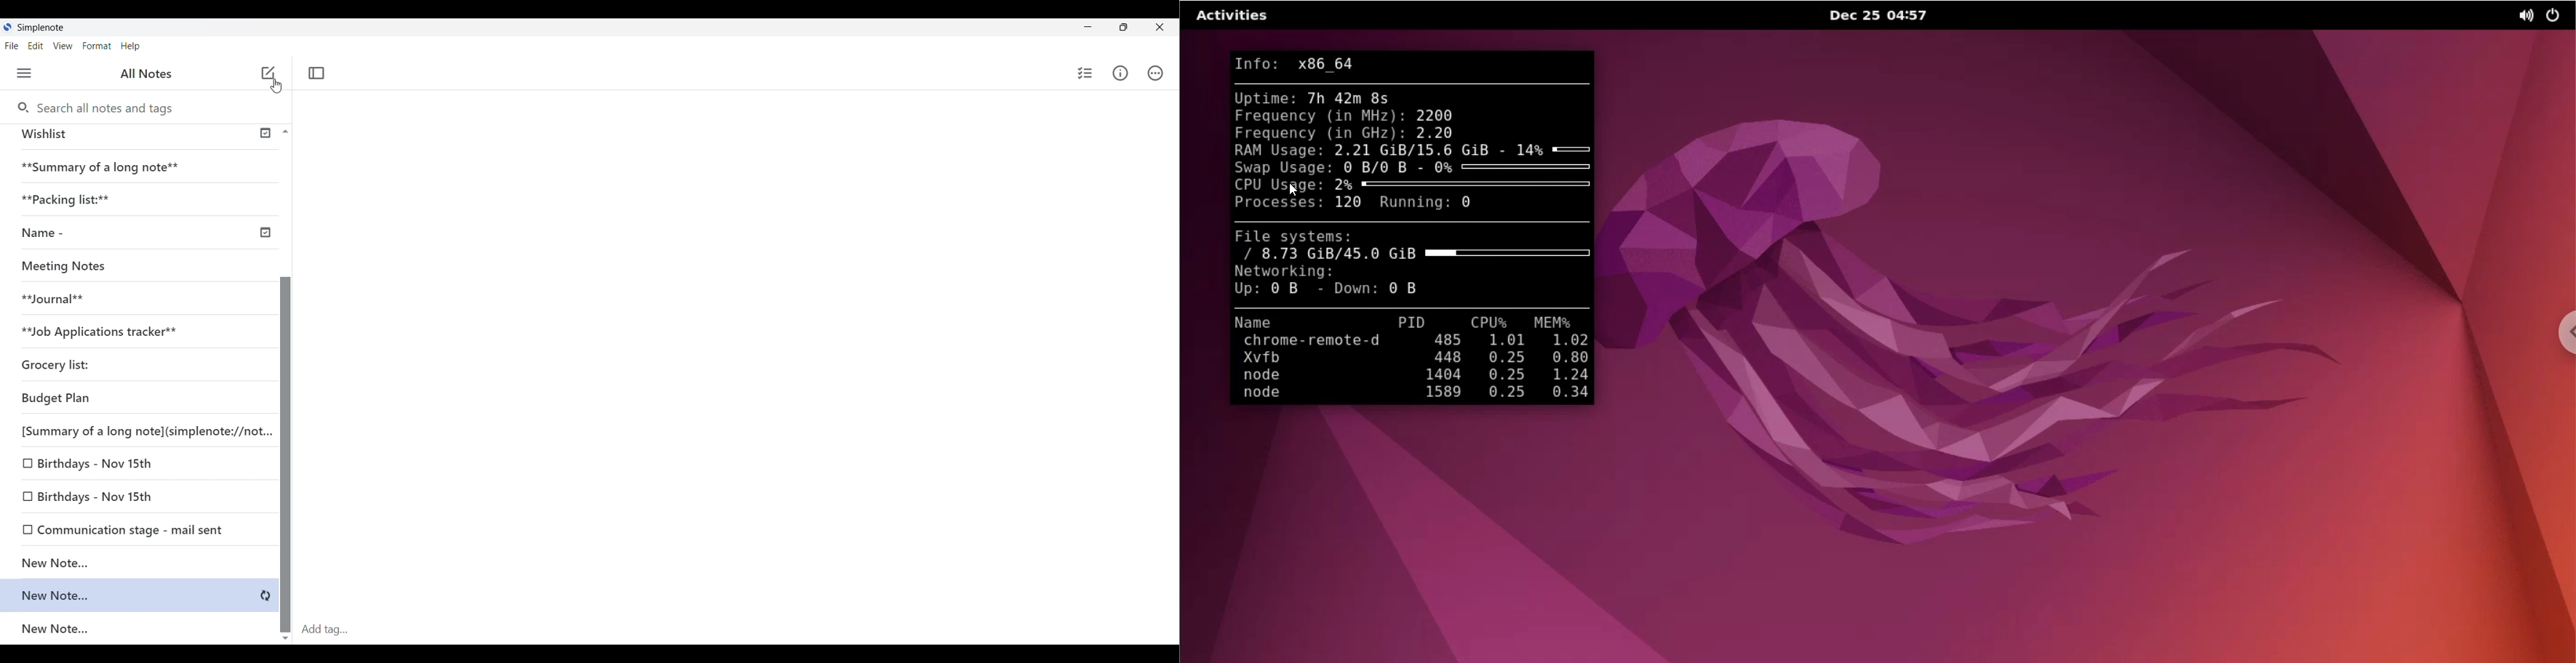 The width and height of the screenshot is (2576, 672). Describe the element at coordinates (1161, 73) in the screenshot. I see `Actions` at that location.